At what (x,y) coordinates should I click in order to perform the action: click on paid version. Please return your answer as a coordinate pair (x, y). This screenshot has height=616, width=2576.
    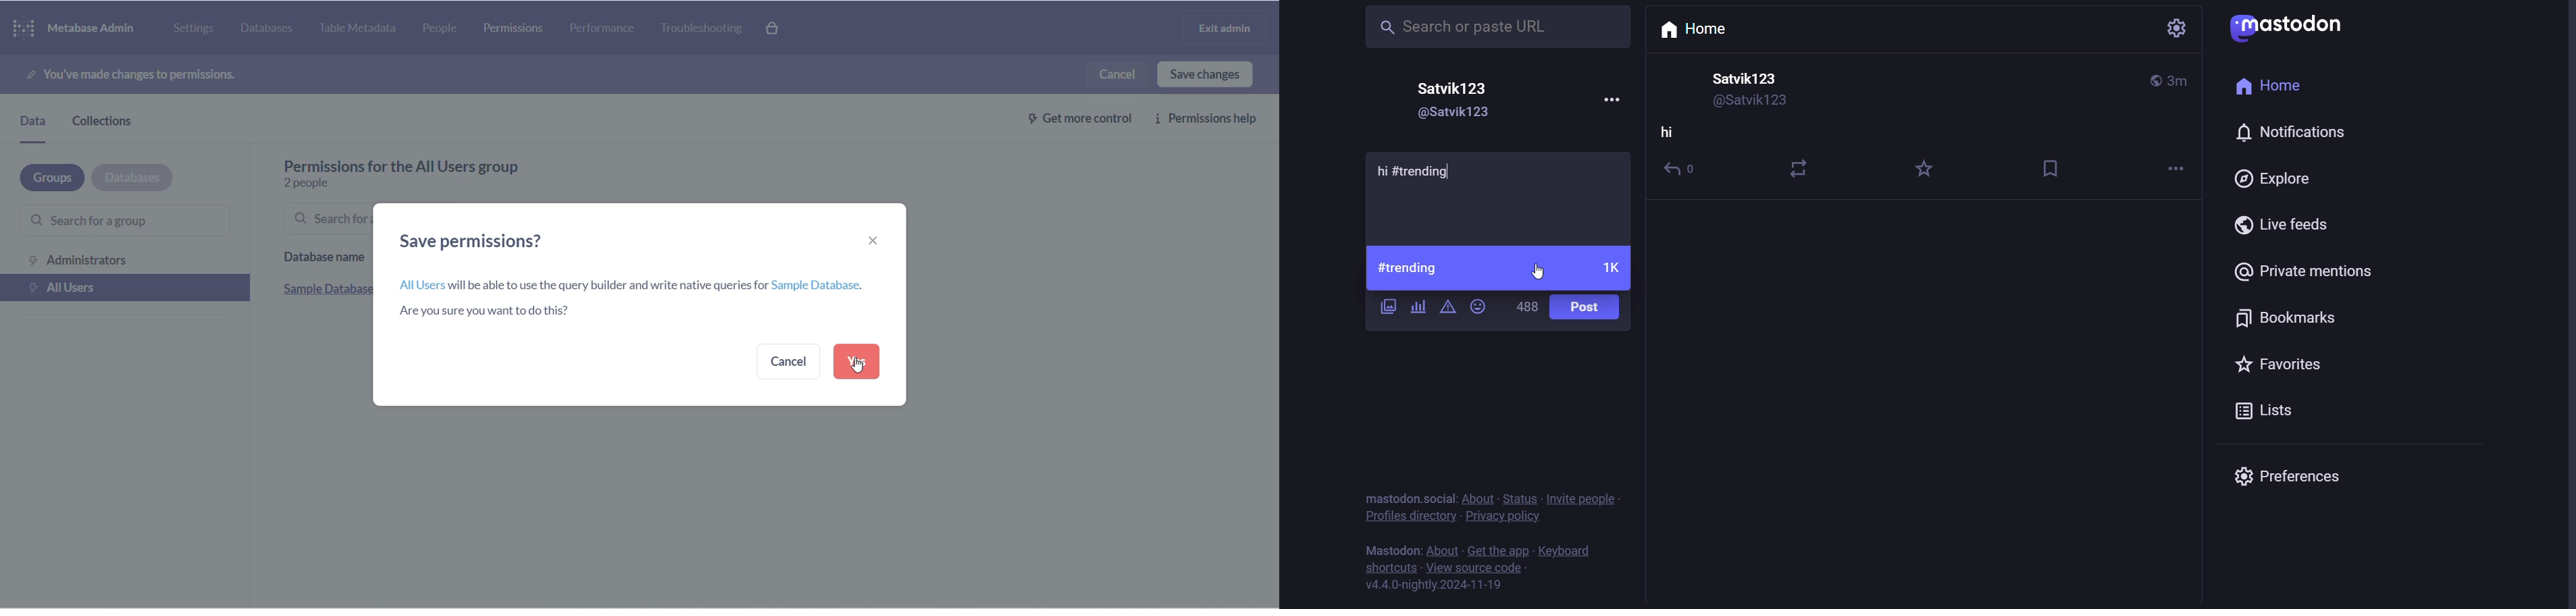
    Looking at the image, I should click on (781, 28).